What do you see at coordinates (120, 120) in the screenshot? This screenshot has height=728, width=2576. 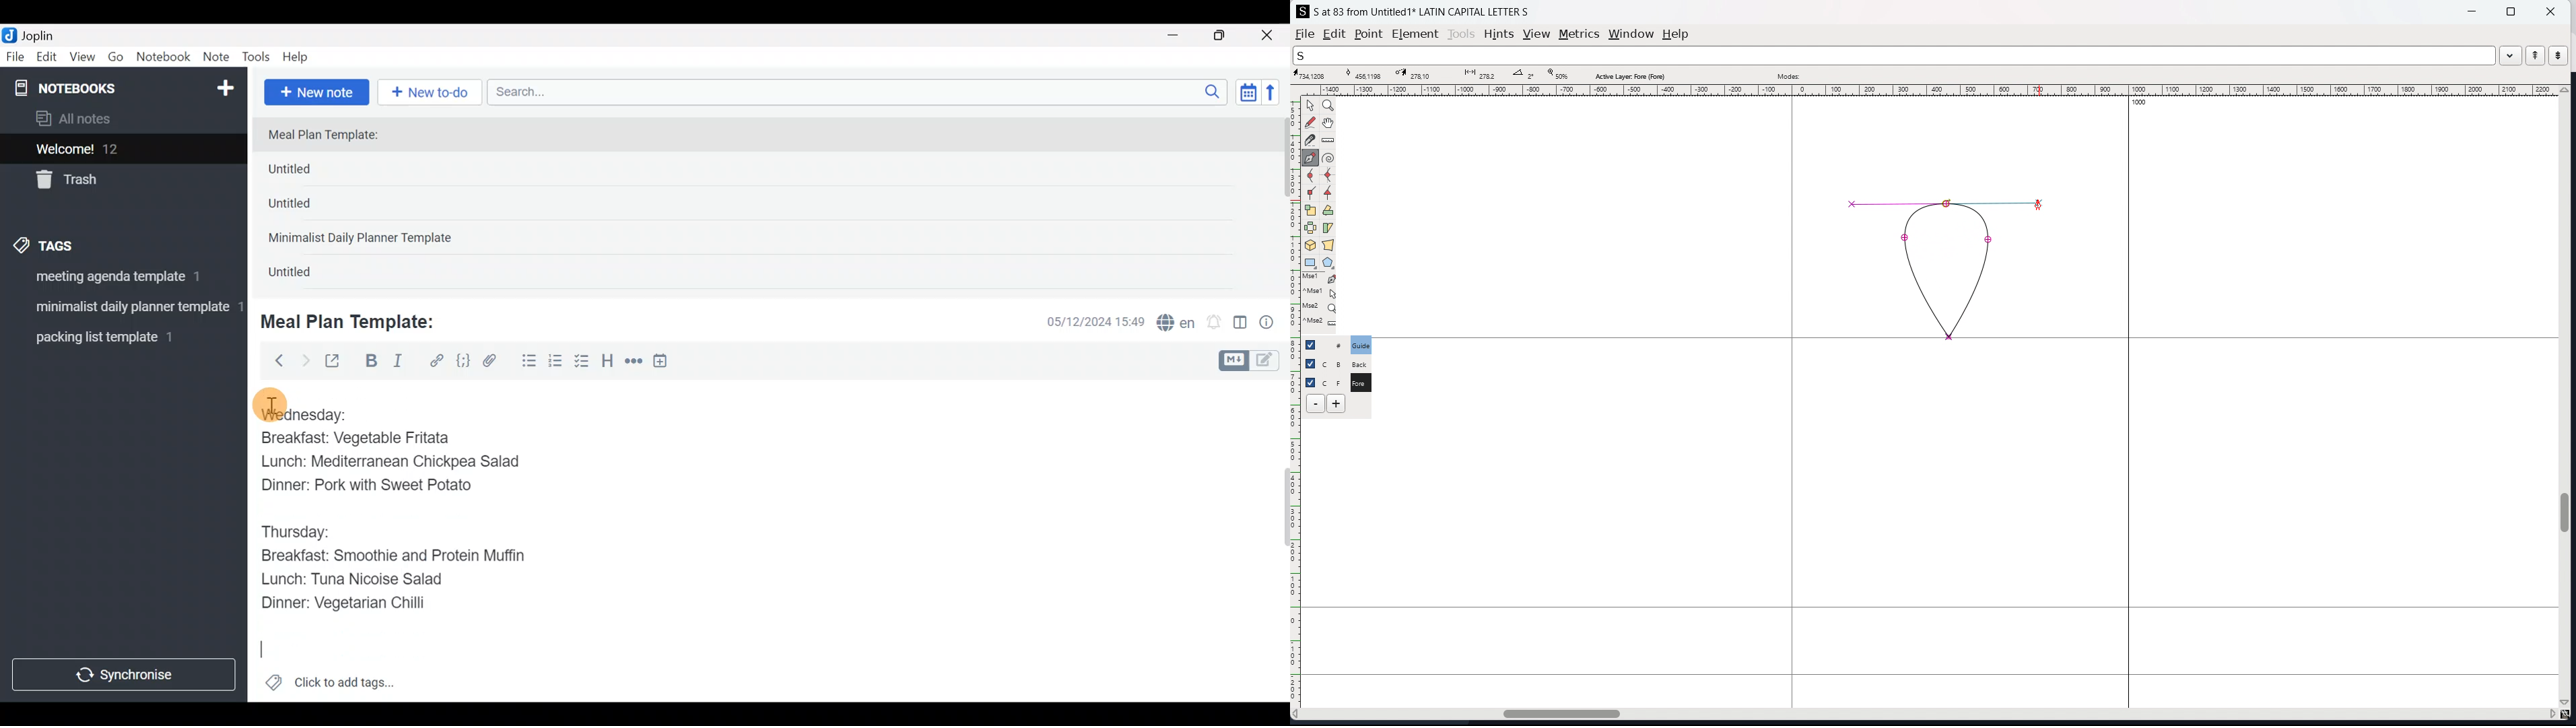 I see `All notes` at bounding box center [120, 120].